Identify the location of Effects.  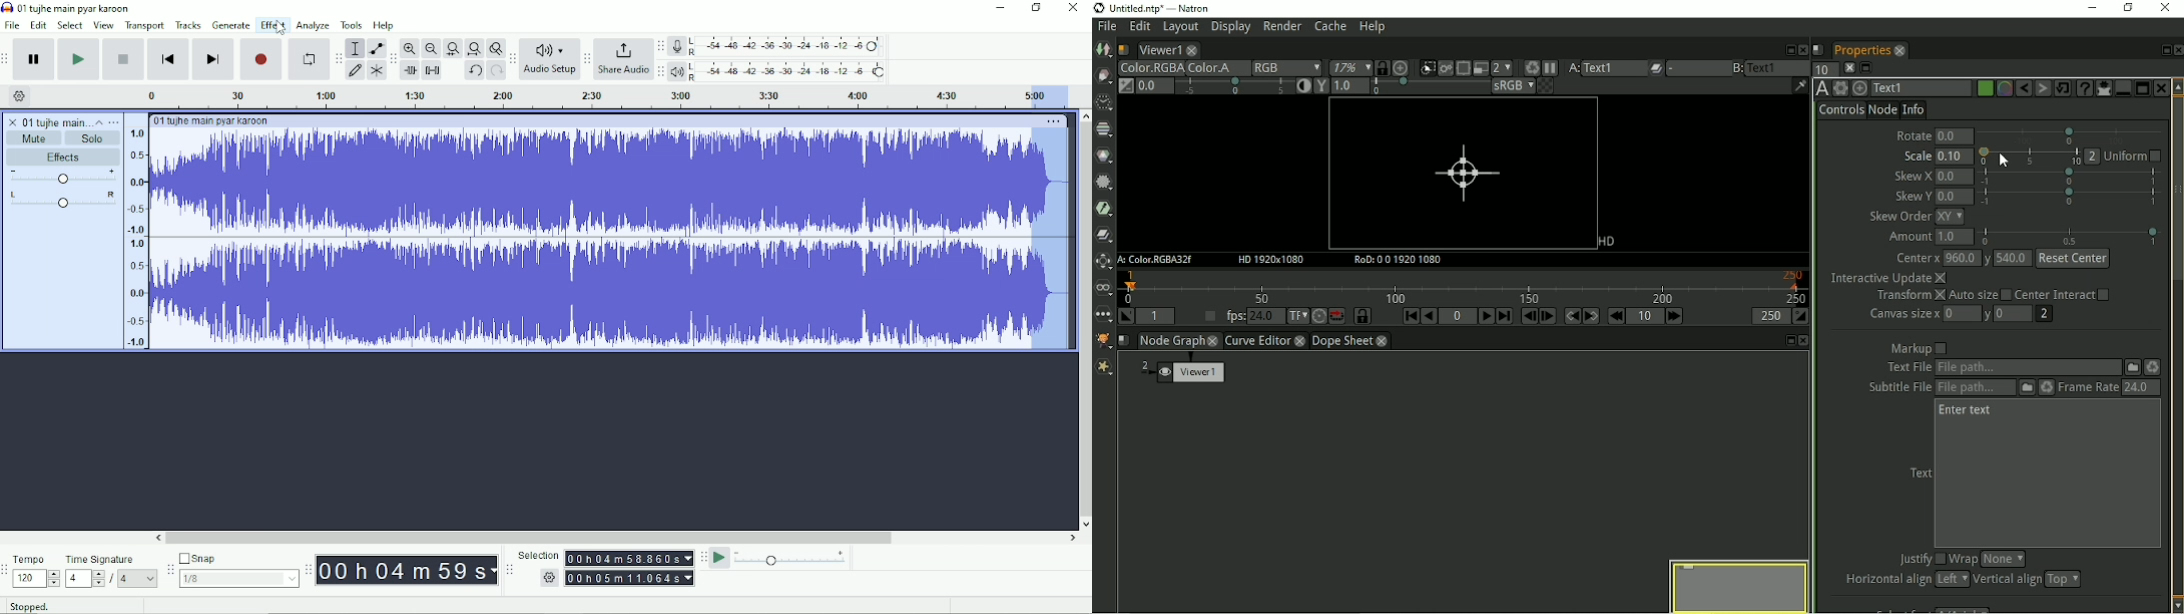
(63, 157).